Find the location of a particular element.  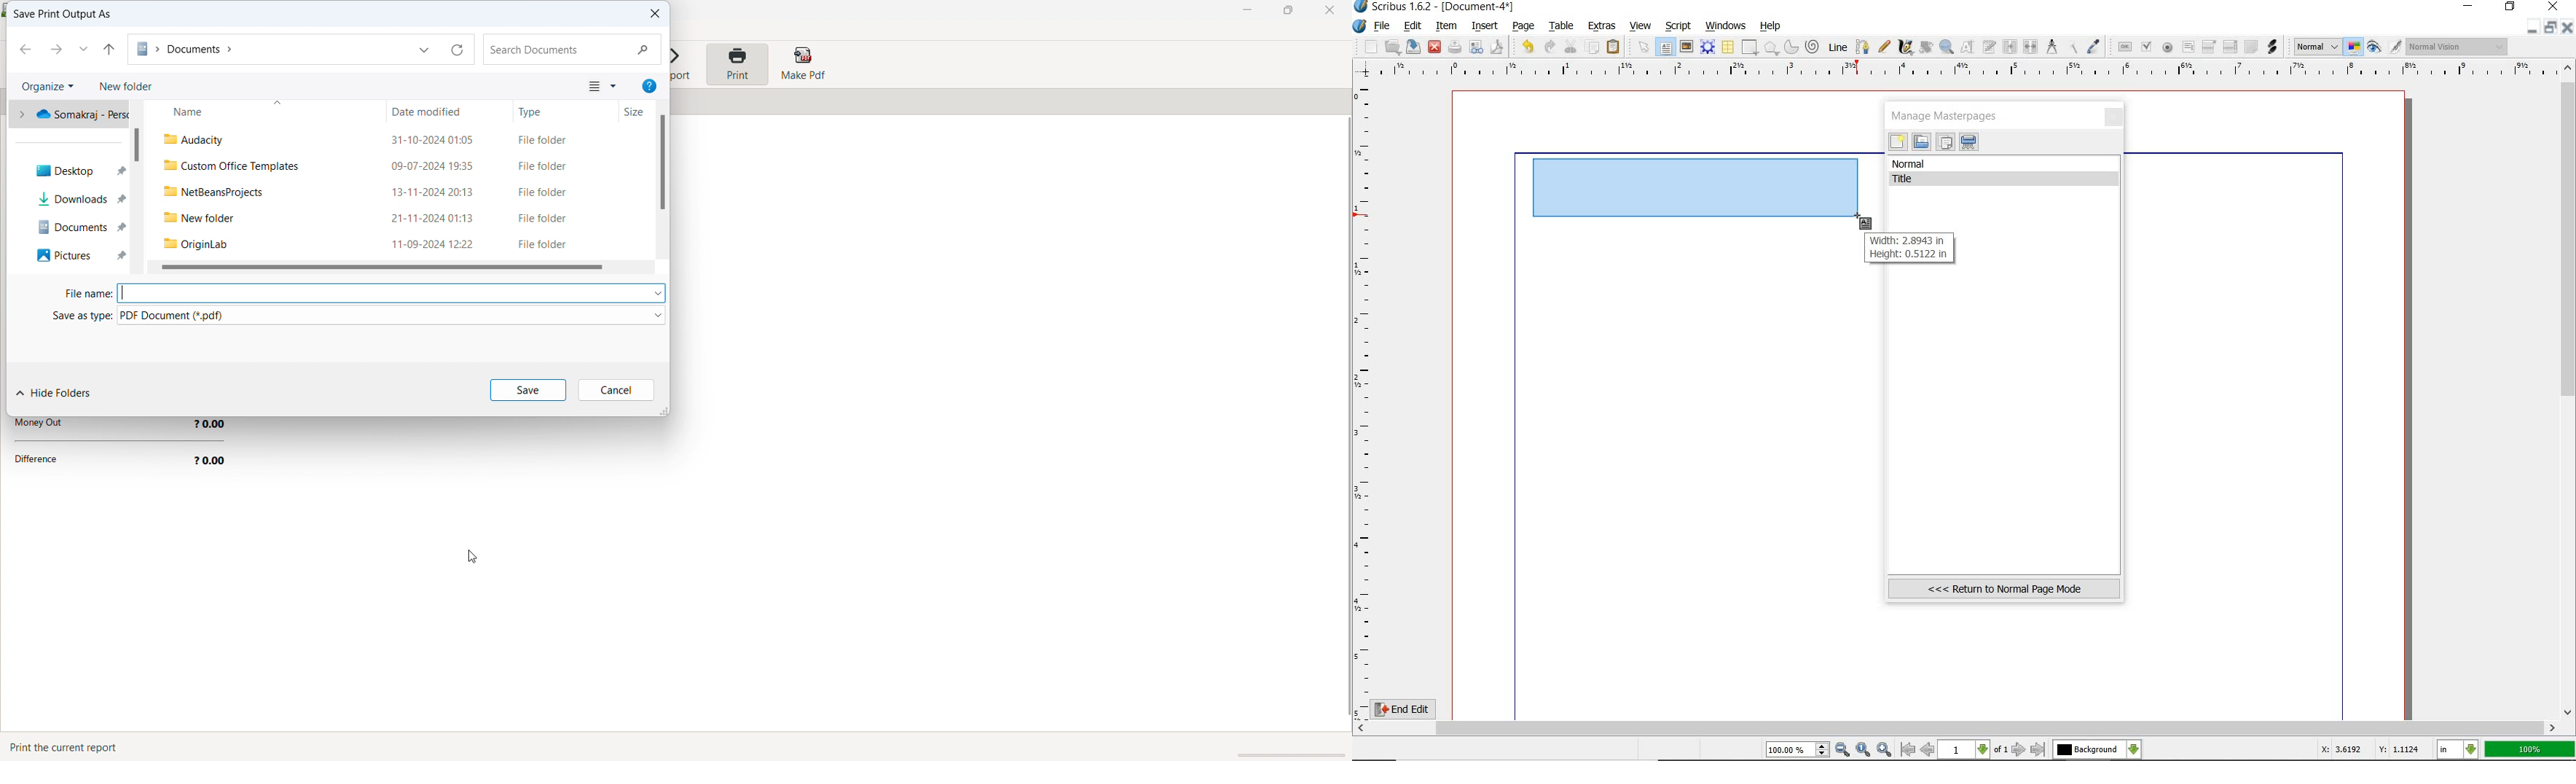

in is located at coordinates (2458, 750).